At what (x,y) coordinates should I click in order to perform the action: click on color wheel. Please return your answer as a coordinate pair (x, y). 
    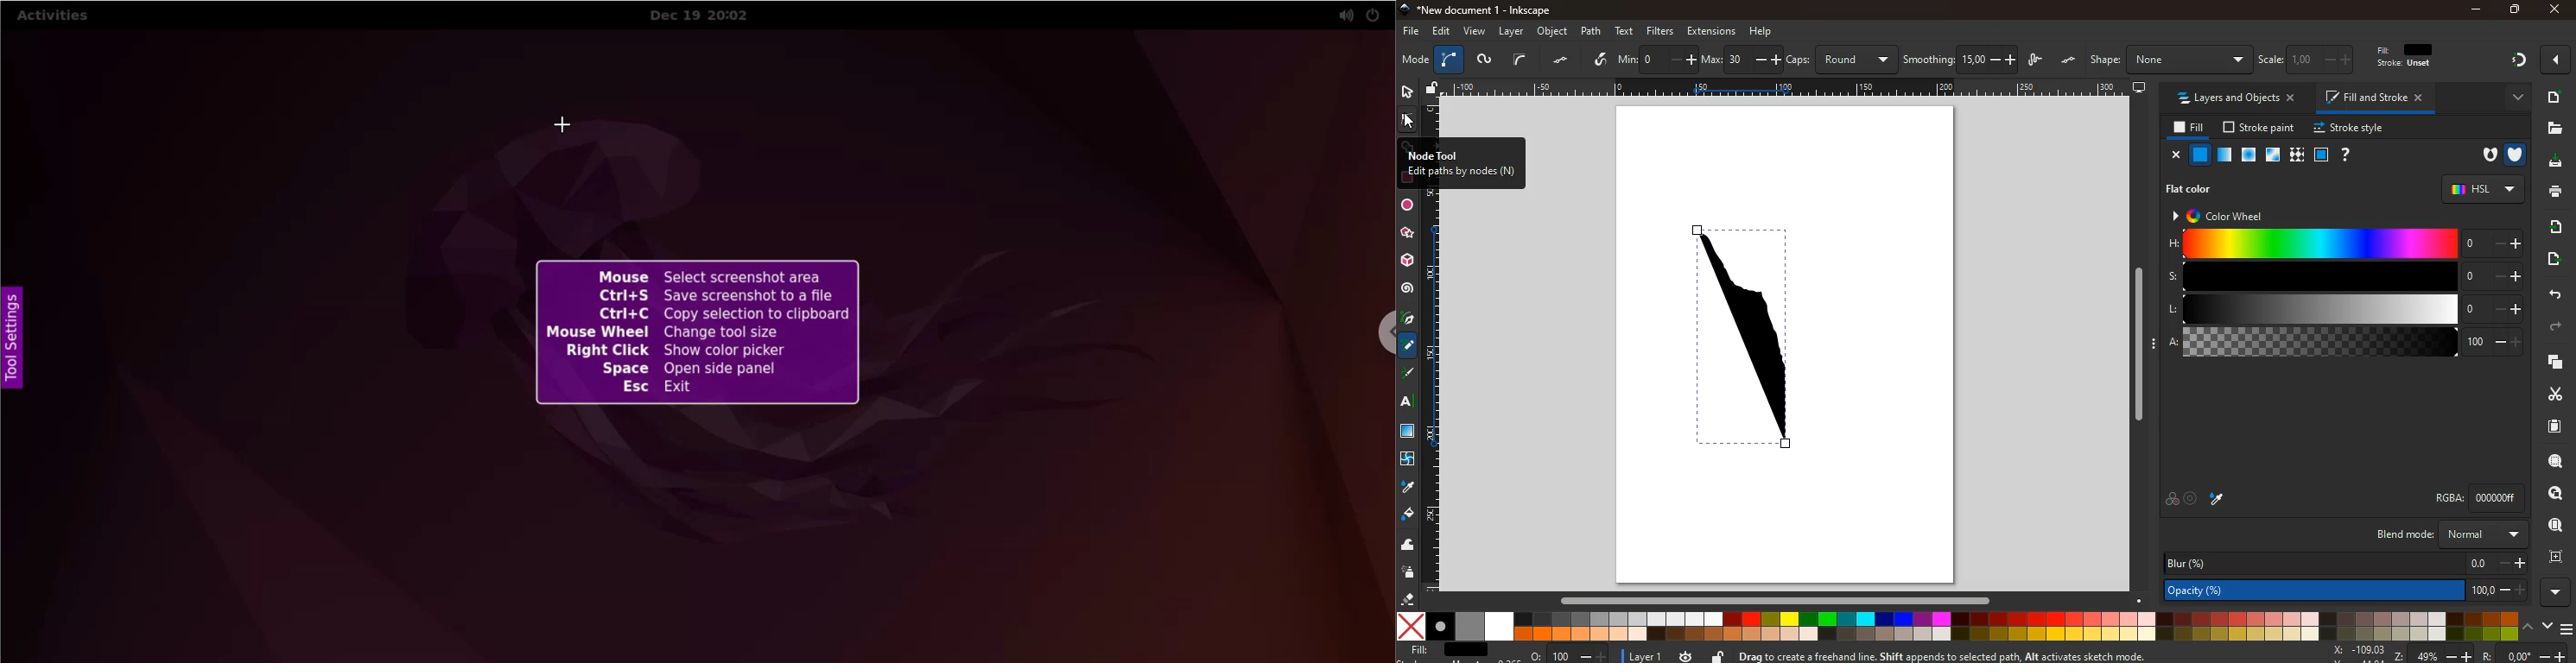
    Looking at the image, I should click on (2228, 215).